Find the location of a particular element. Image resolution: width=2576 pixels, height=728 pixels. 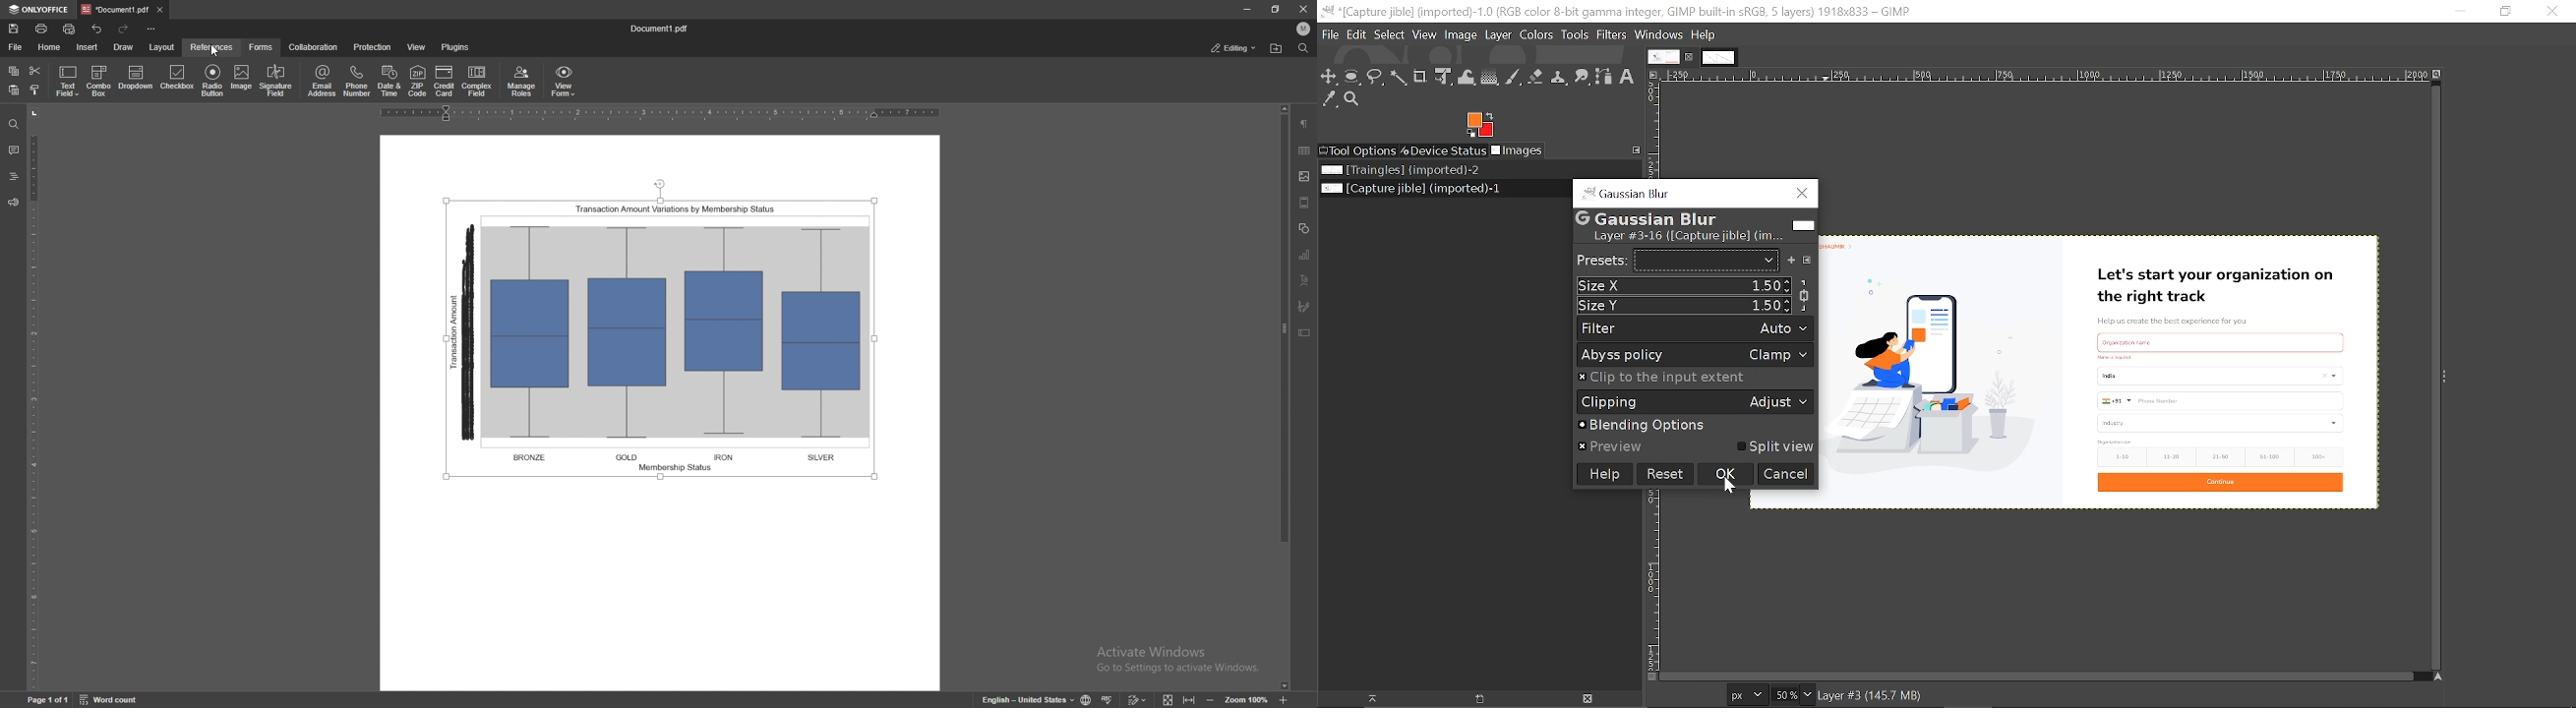

Filter is located at coordinates (1696, 328).